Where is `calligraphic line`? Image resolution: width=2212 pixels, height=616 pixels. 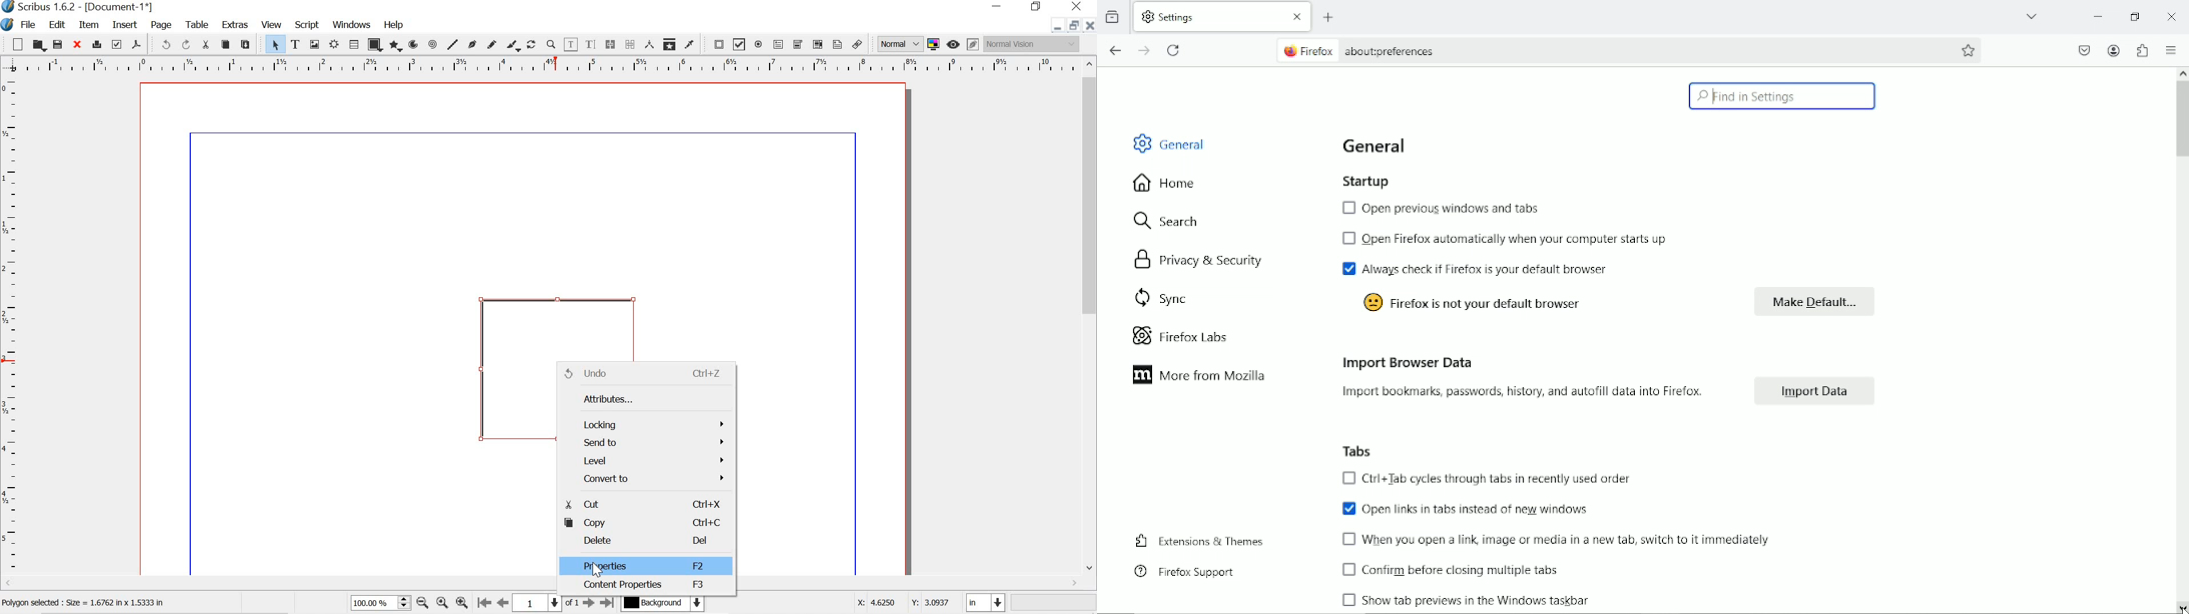
calligraphic line is located at coordinates (513, 45).